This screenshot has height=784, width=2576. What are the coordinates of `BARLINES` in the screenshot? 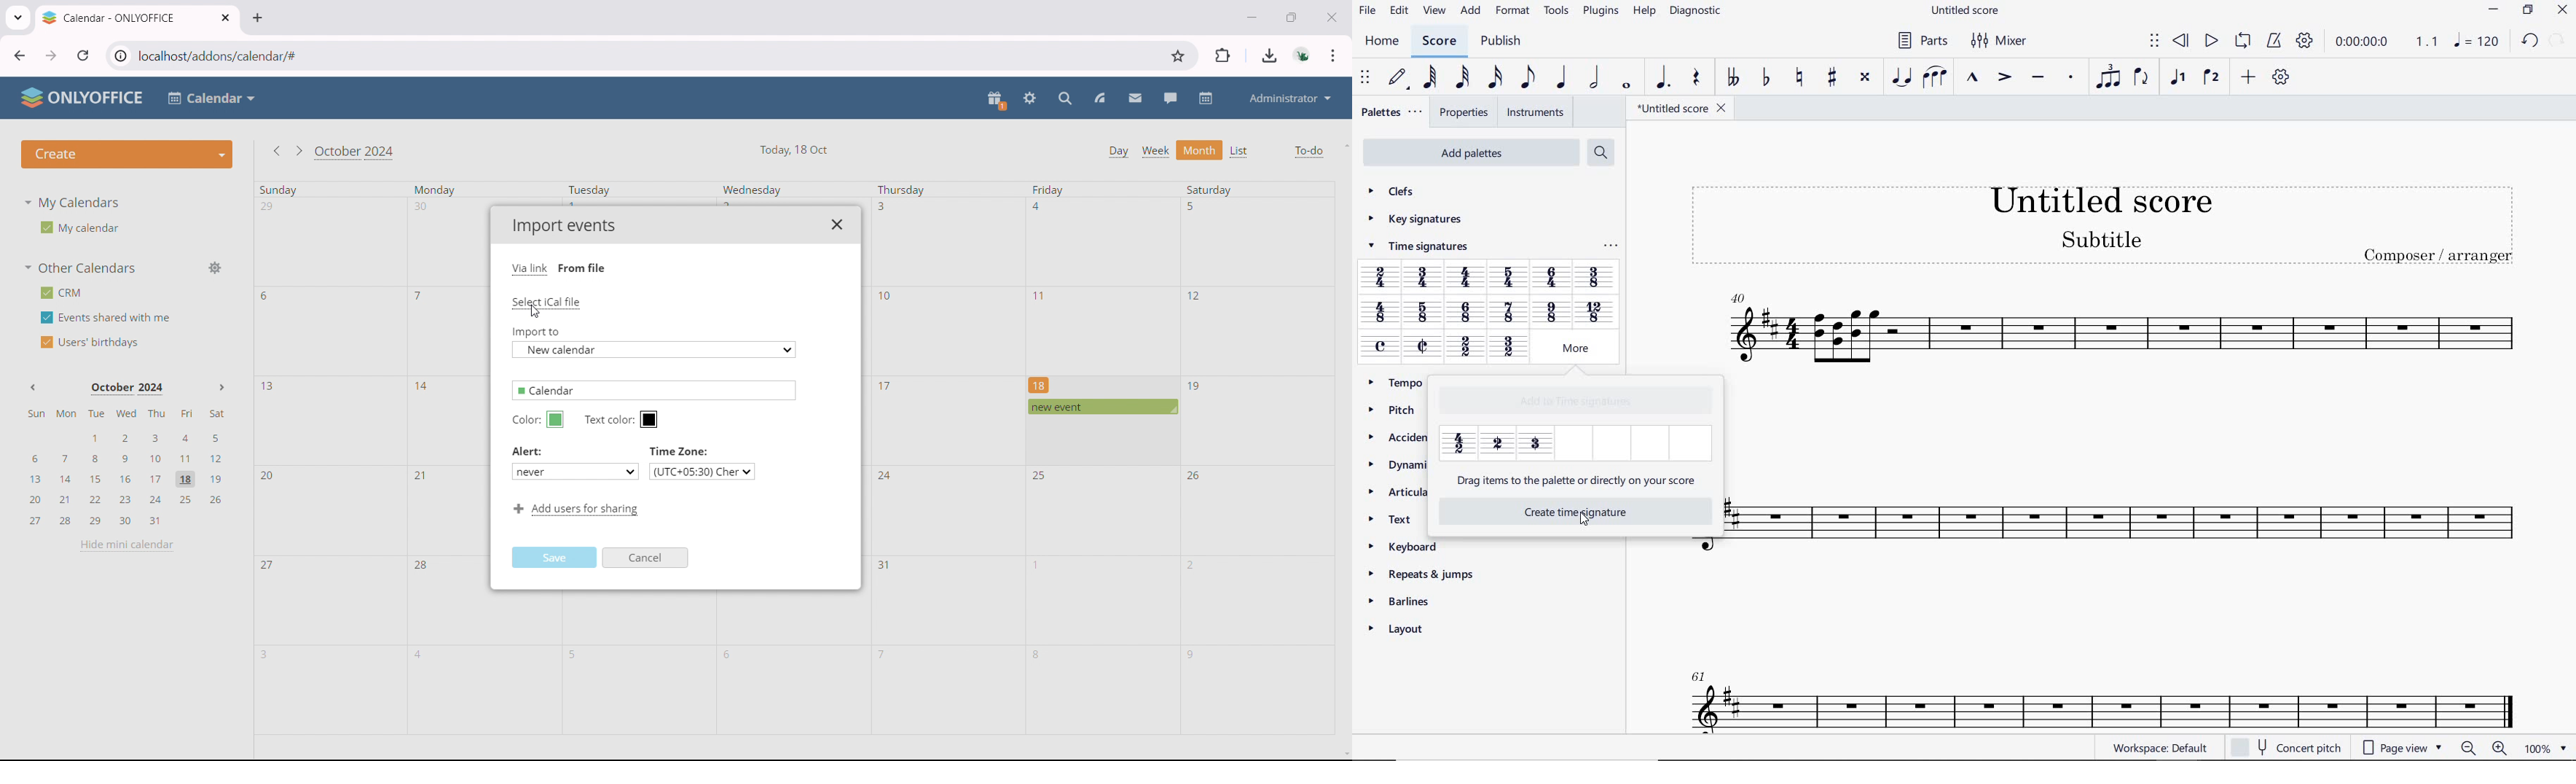 It's located at (1402, 601).